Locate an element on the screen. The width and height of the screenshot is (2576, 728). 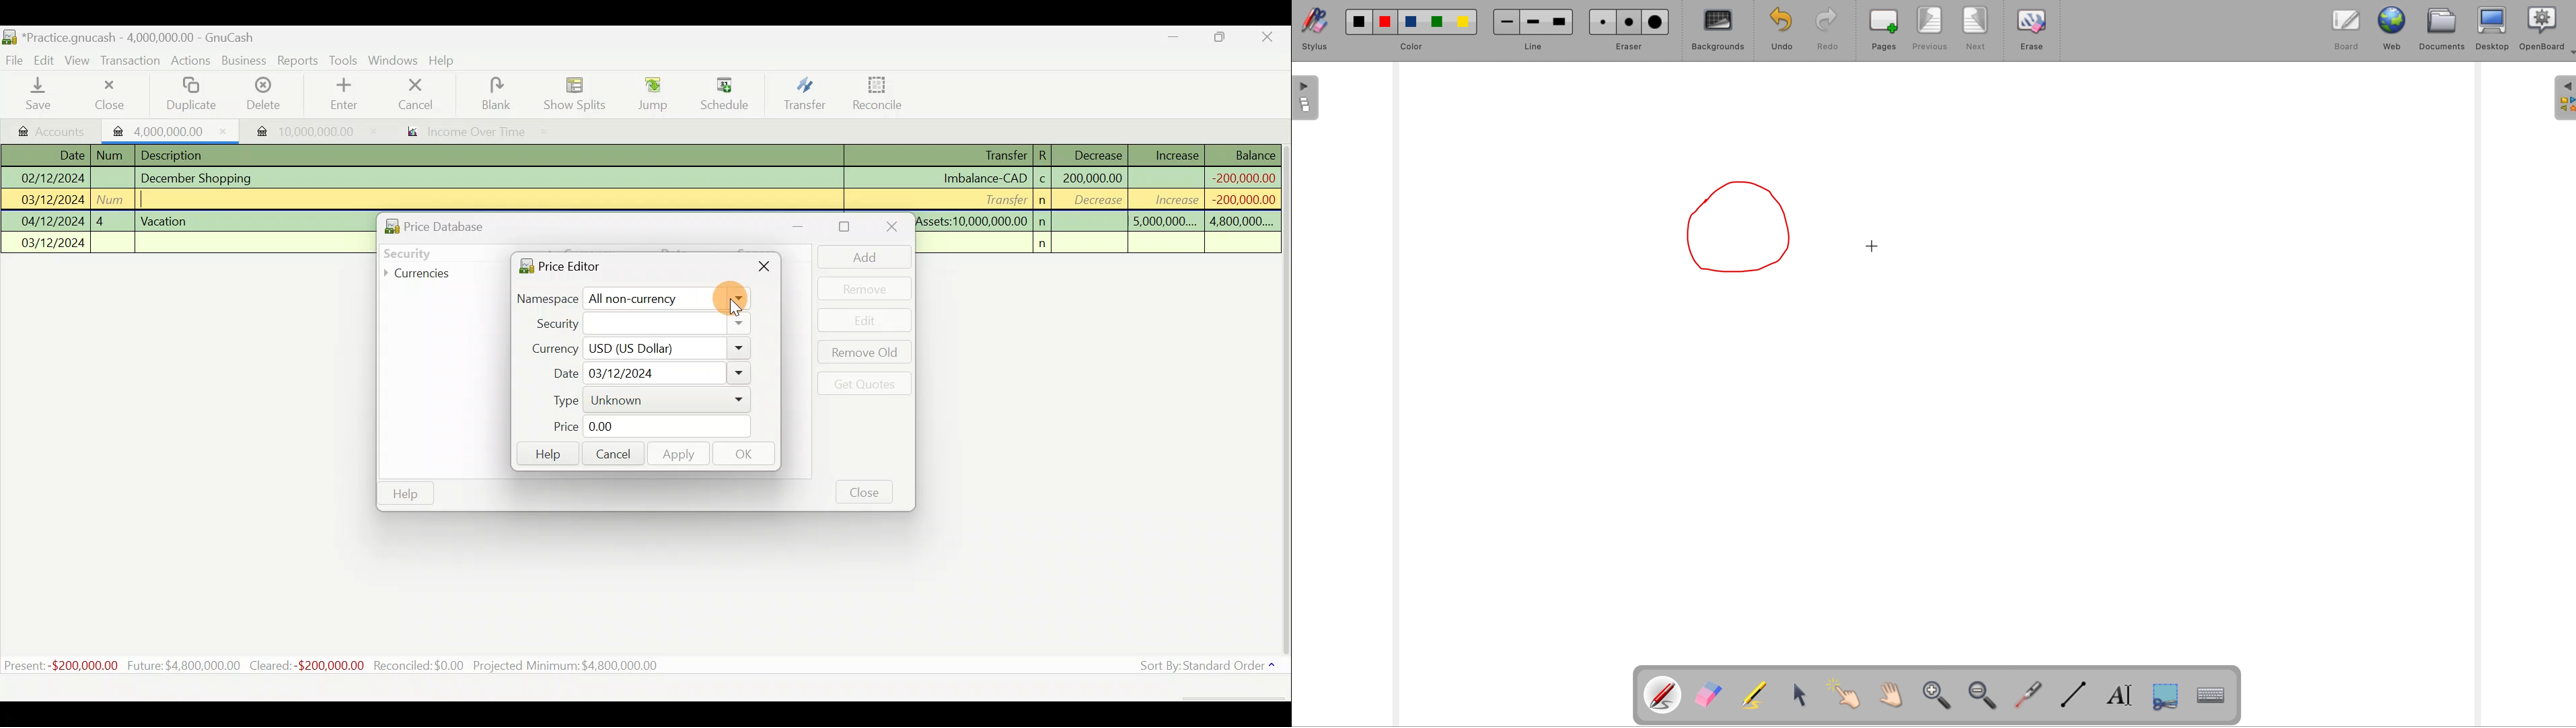
Close is located at coordinates (889, 228).